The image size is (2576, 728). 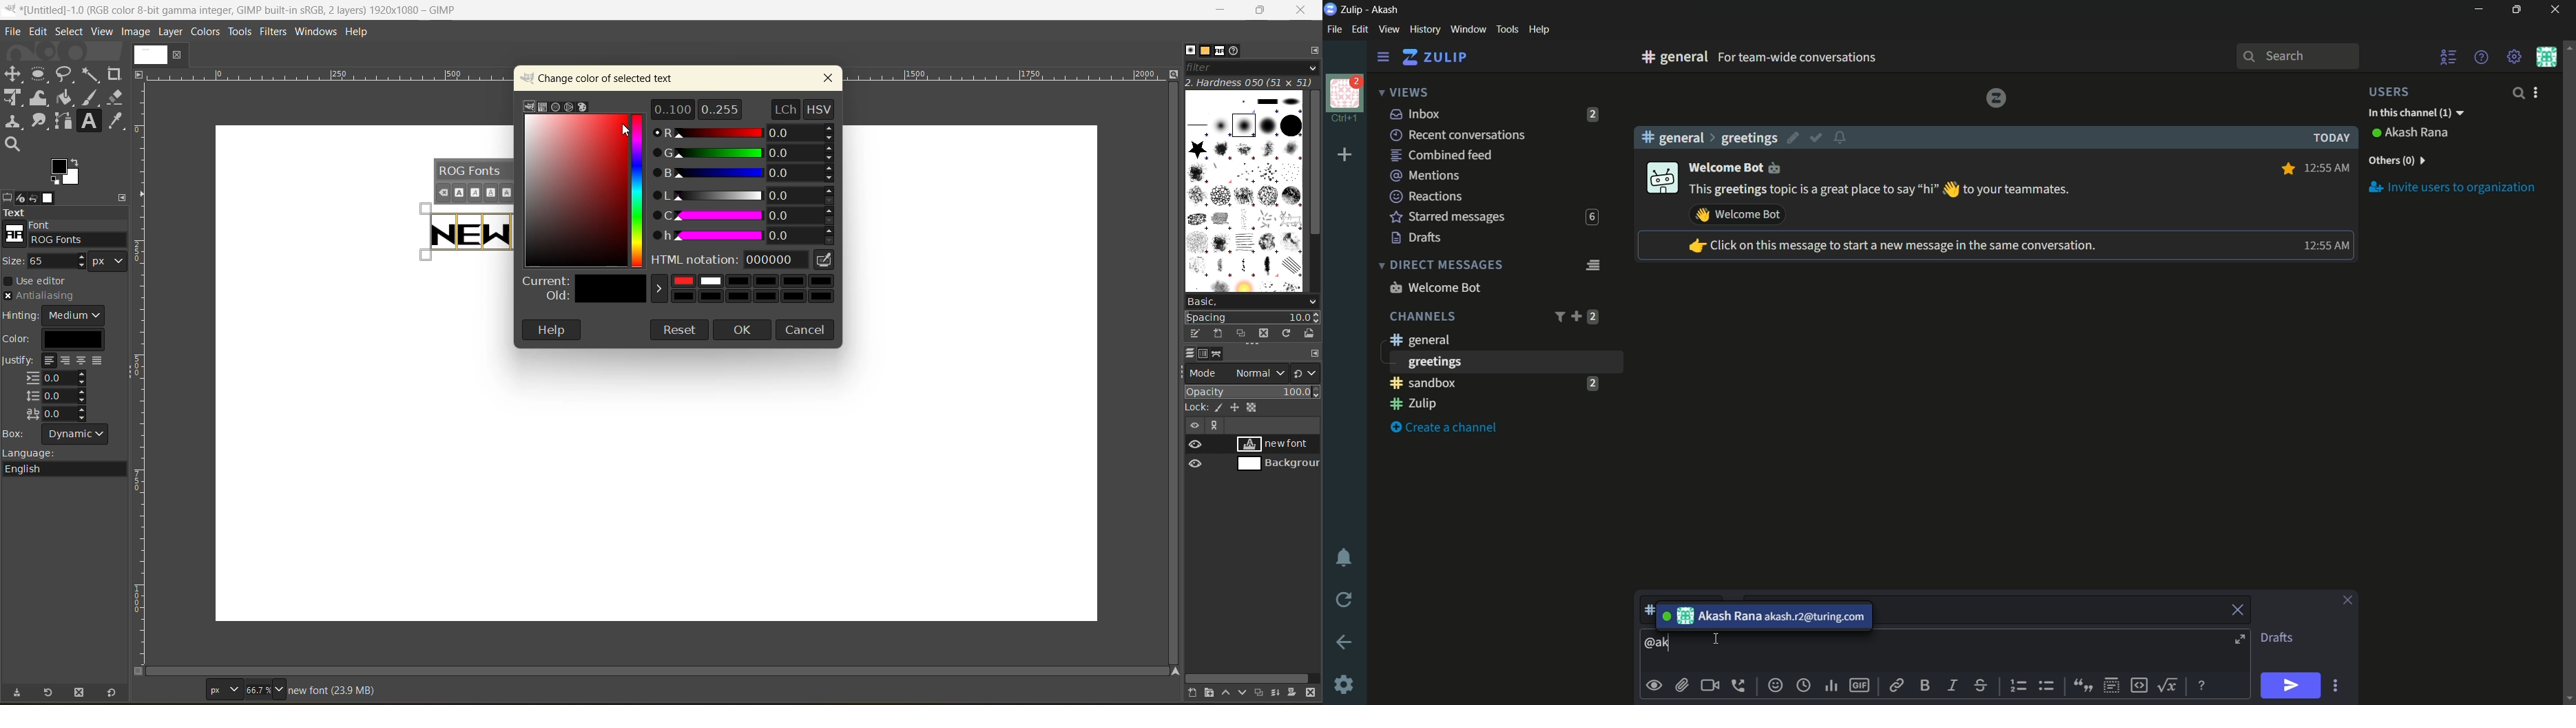 What do you see at coordinates (639, 193) in the screenshot?
I see `color picker` at bounding box center [639, 193].